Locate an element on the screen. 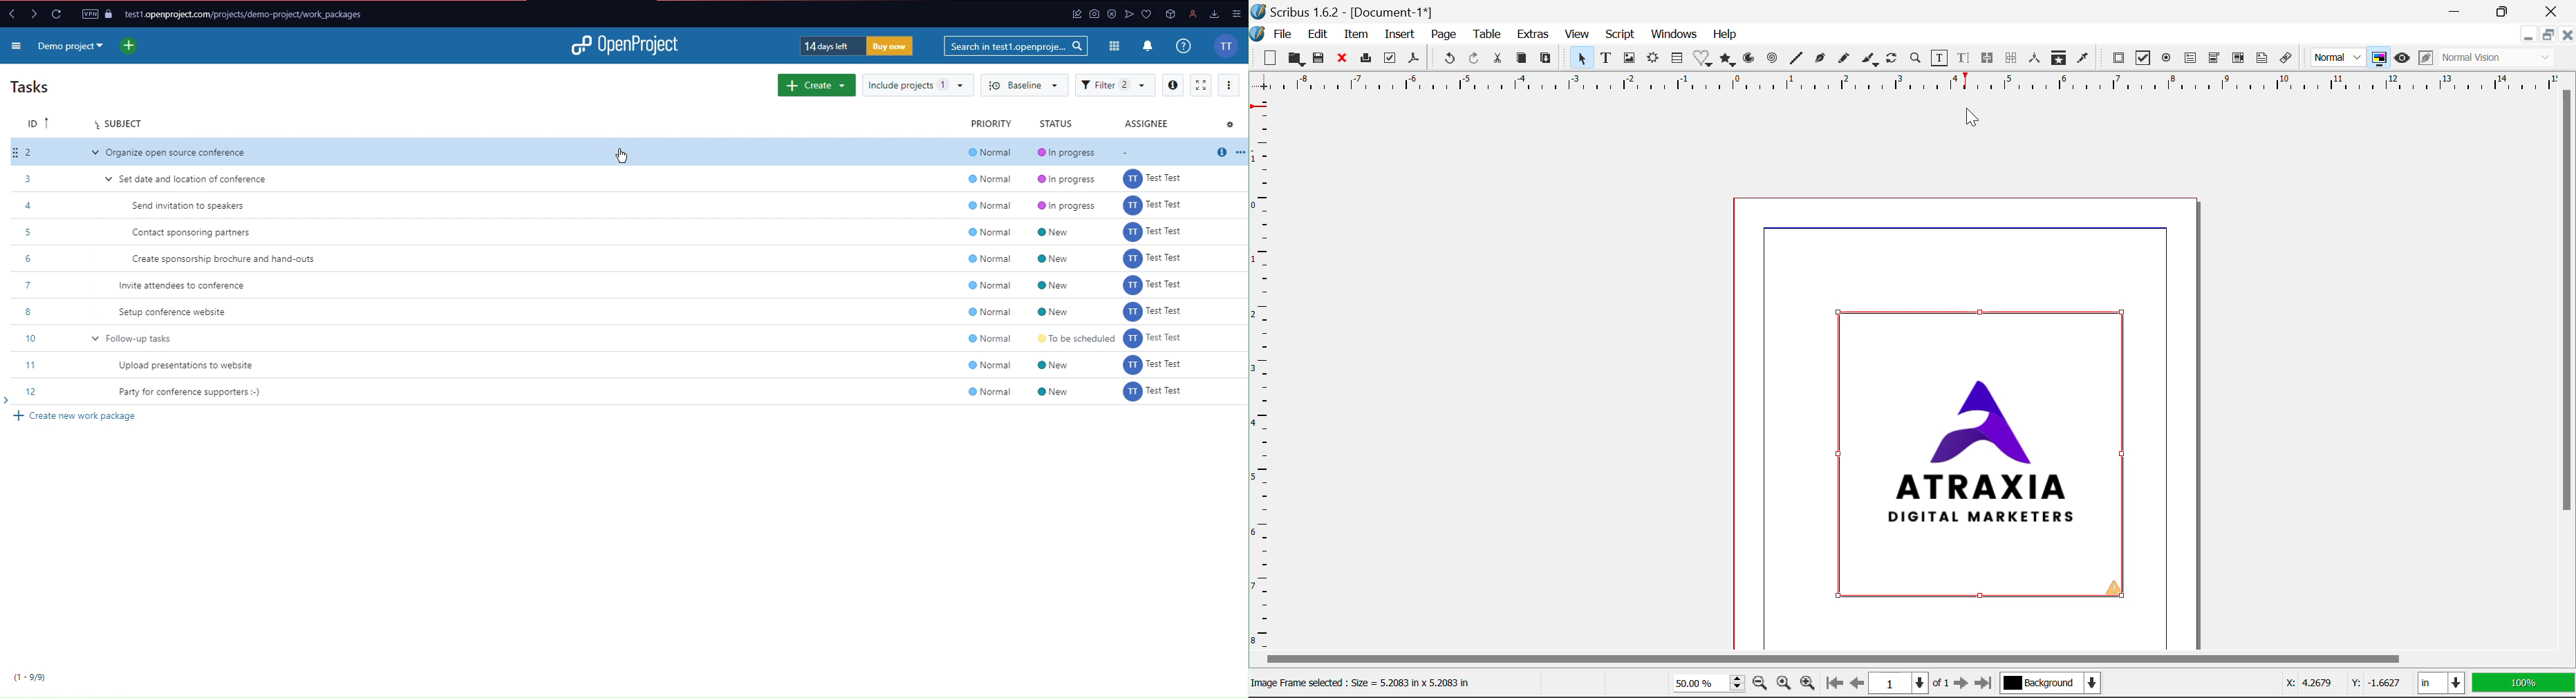 The image size is (2576, 700). antivirus is located at coordinates (1107, 13).